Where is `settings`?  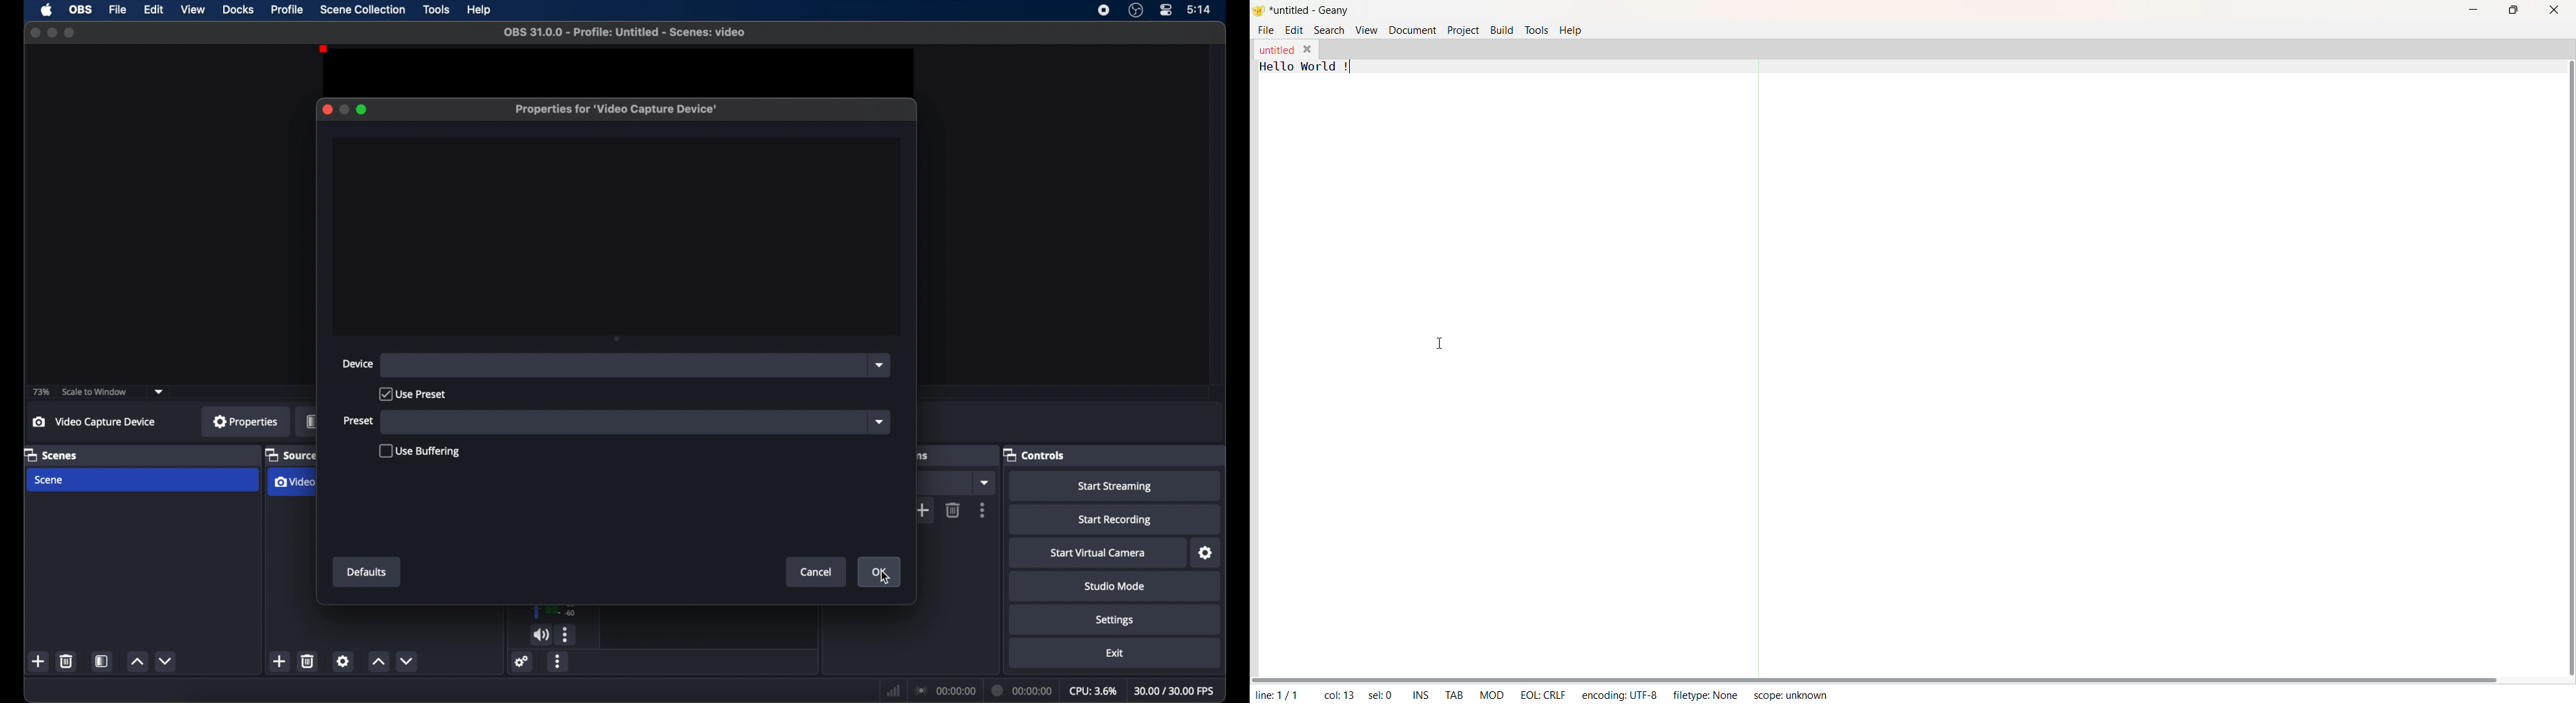
settings is located at coordinates (1207, 553).